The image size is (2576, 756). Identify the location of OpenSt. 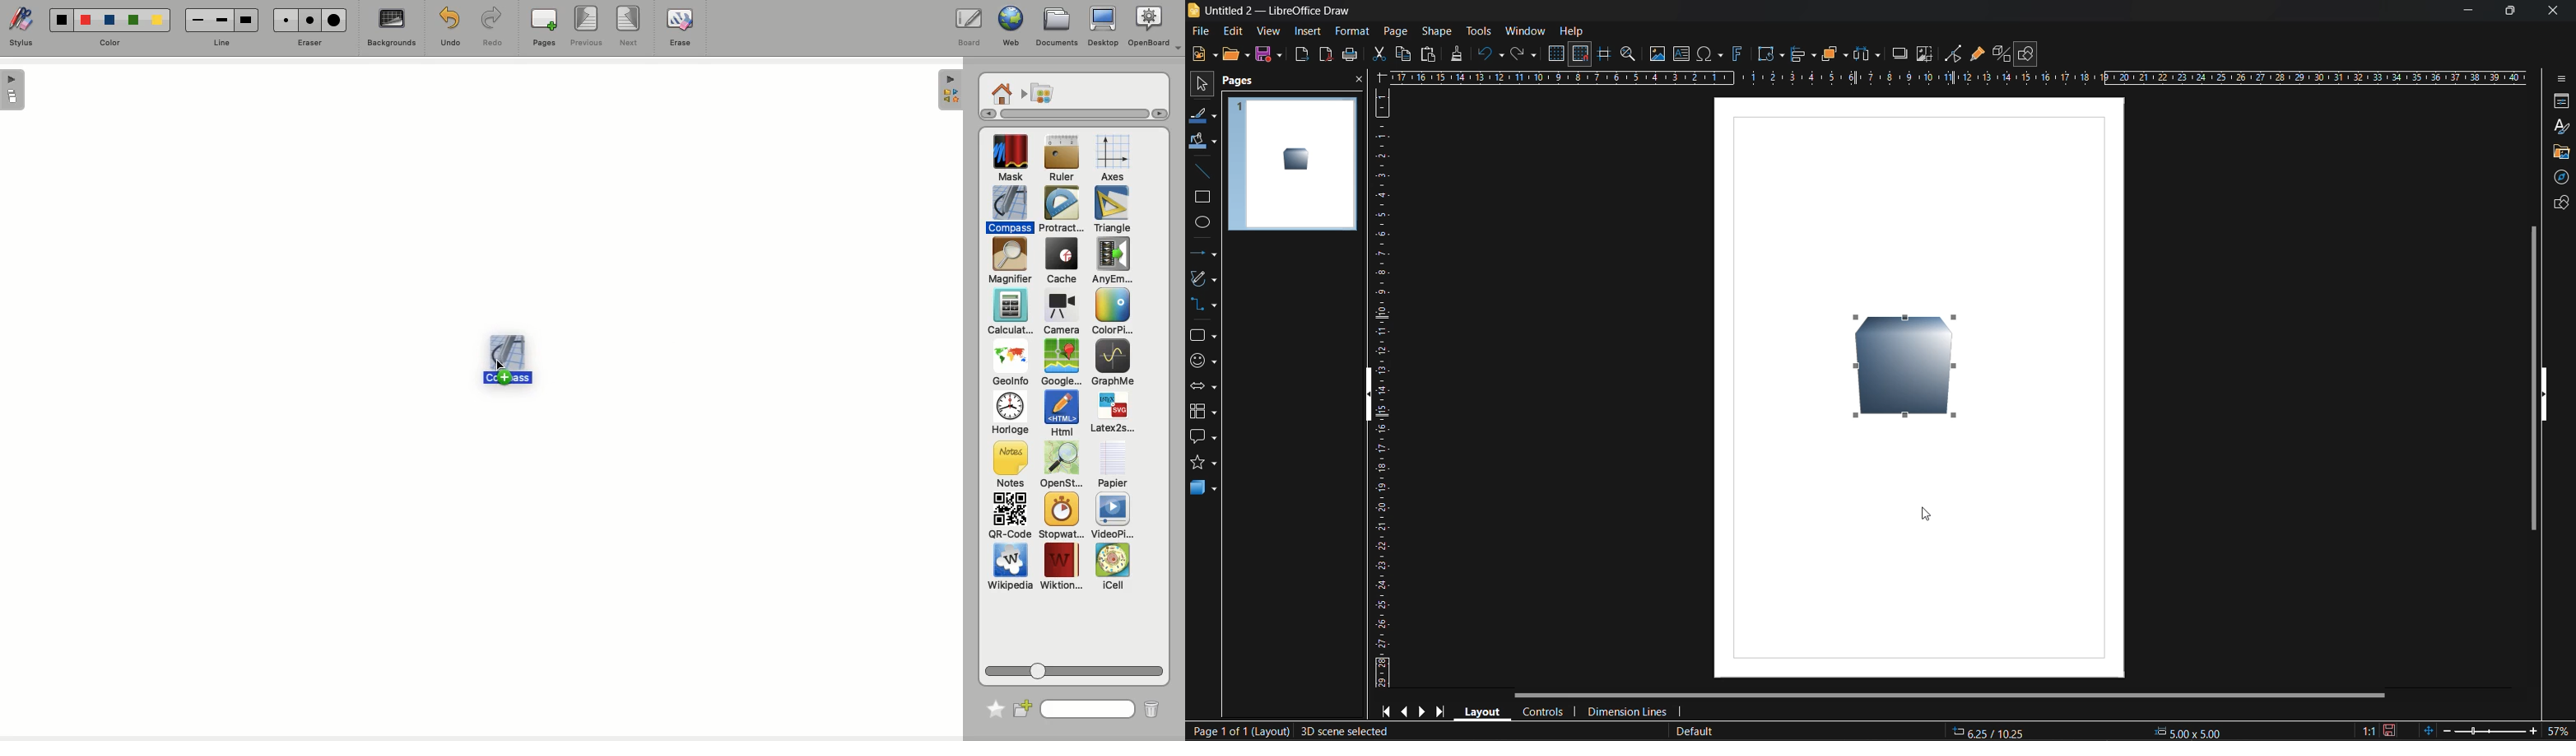
(1057, 467).